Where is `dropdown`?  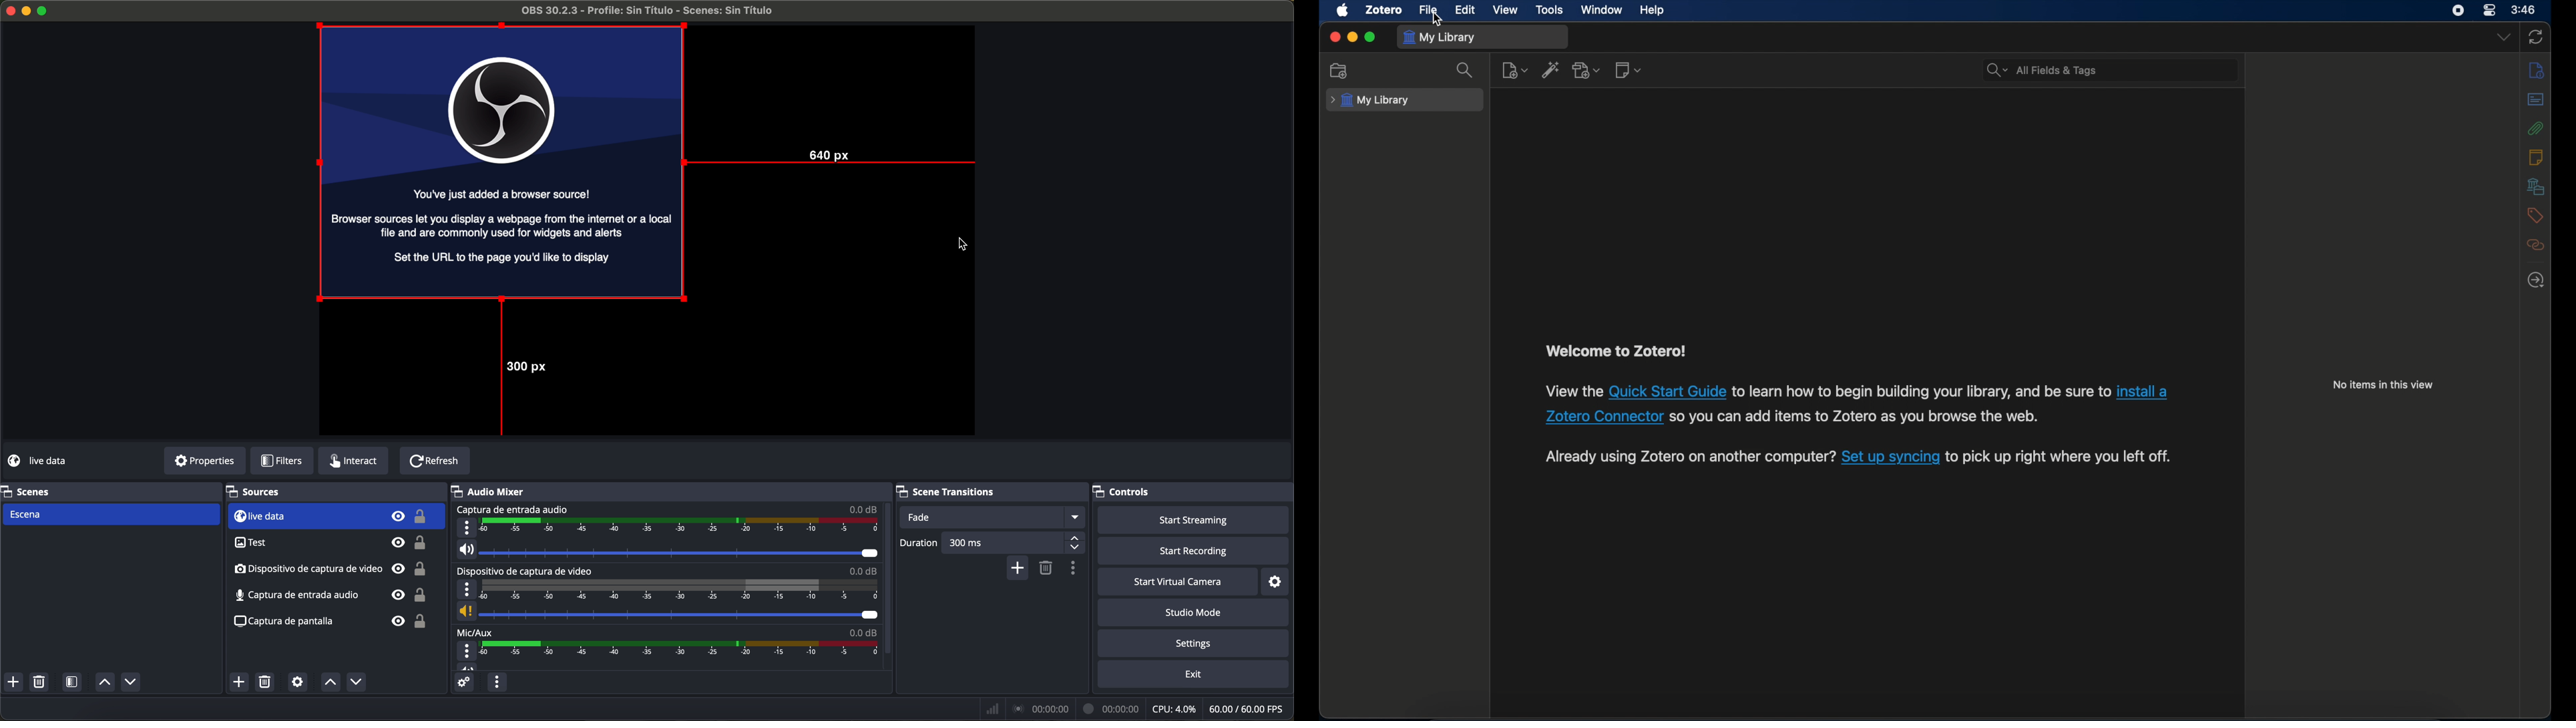
dropdown is located at coordinates (2504, 37).